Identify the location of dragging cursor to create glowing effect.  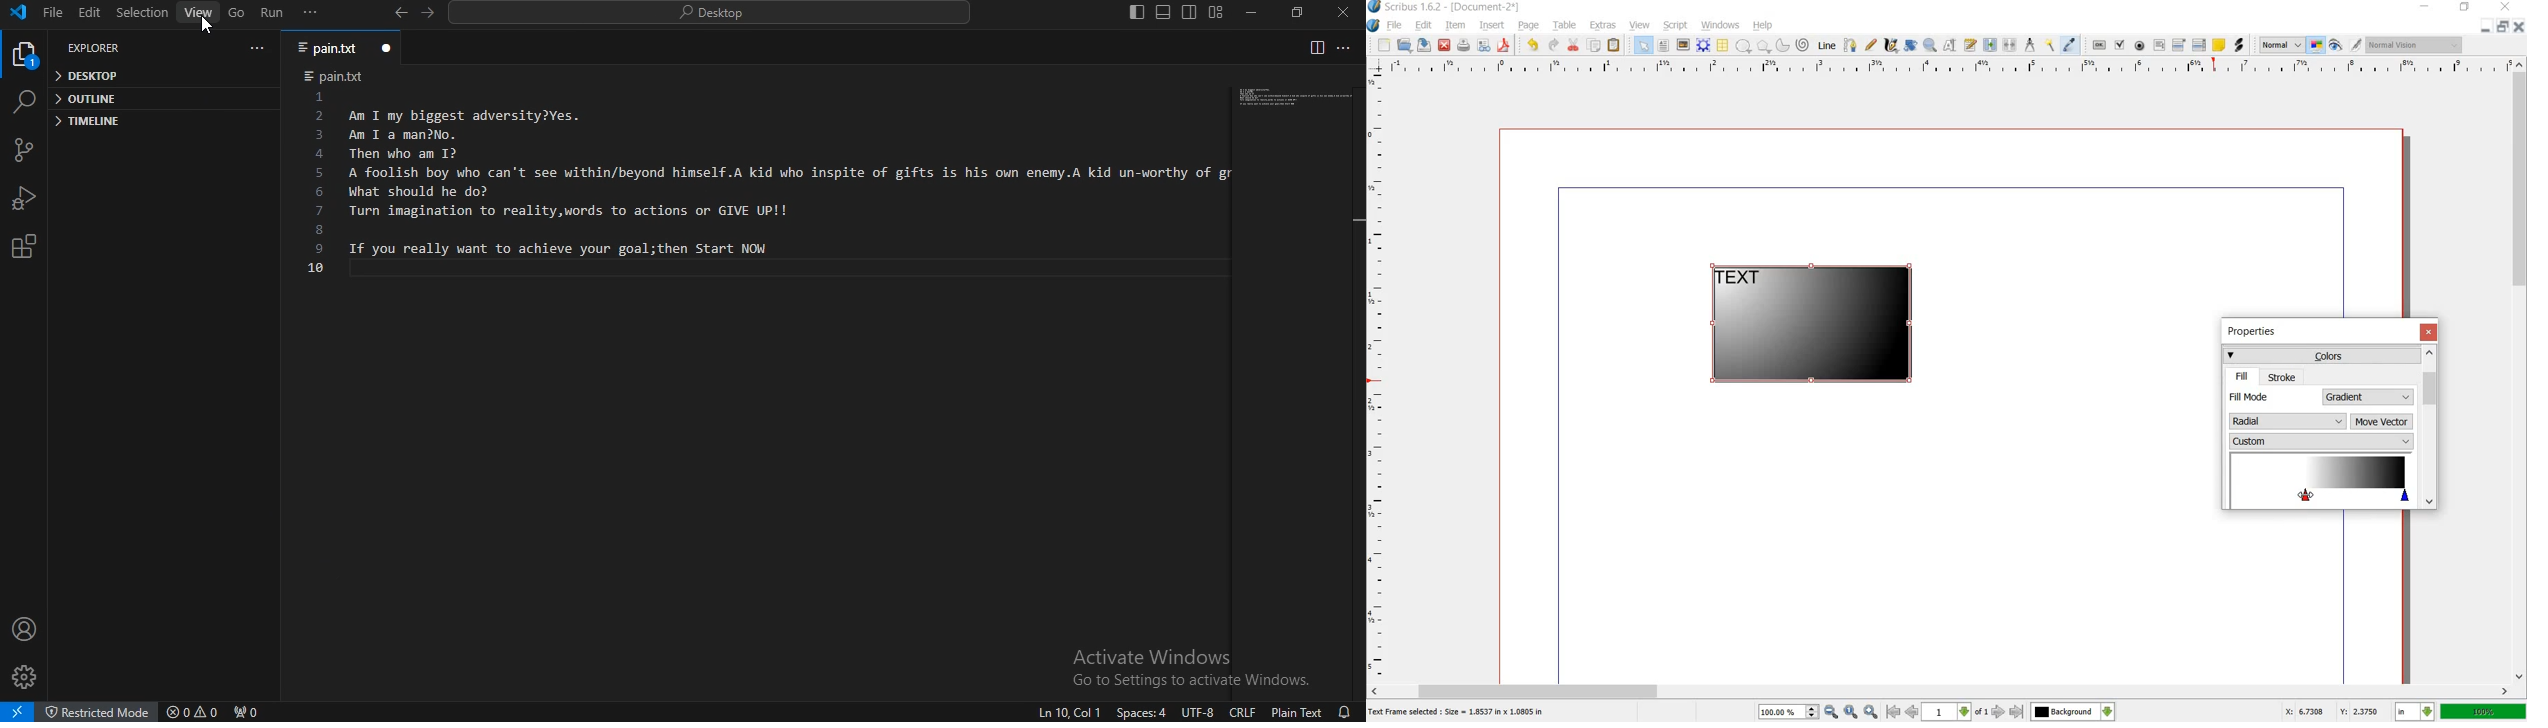
(2304, 495).